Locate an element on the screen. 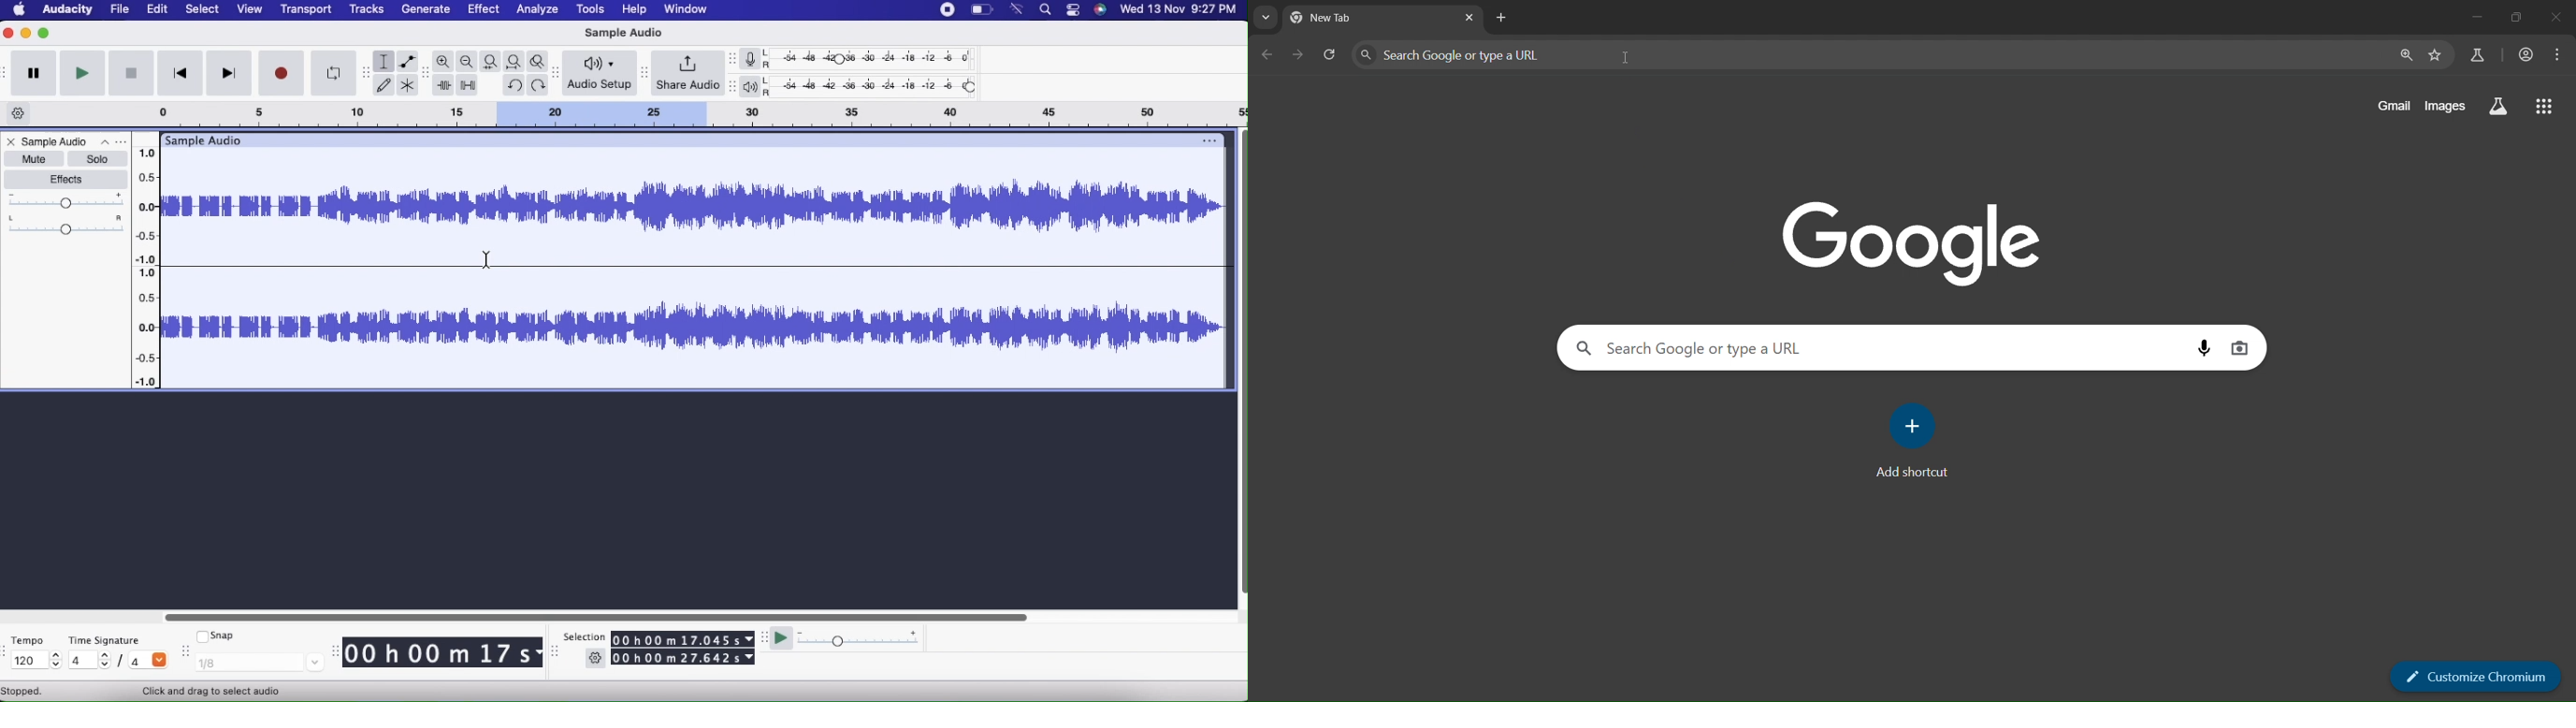 Image resolution: width=2576 pixels, height=728 pixels. Trim audio outside selection is located at coordinates (443, 86).